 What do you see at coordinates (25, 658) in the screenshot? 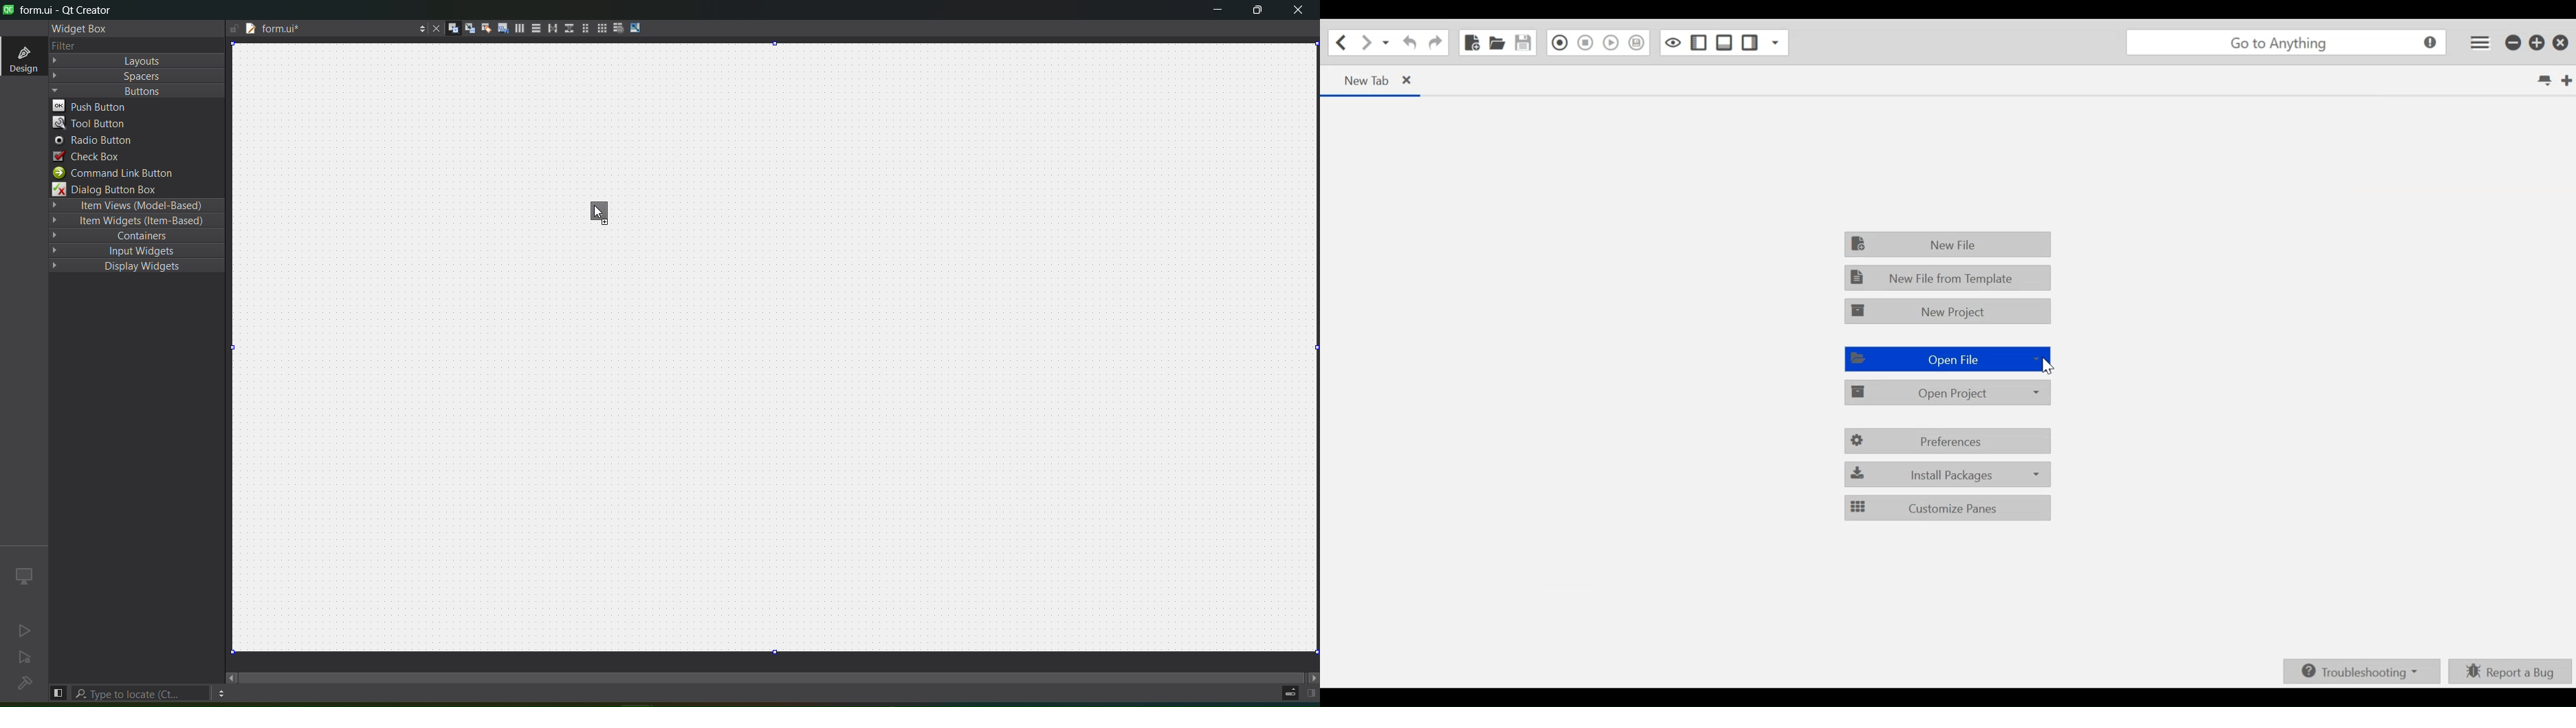
I see `no active project` at bounding box center [25, 658].